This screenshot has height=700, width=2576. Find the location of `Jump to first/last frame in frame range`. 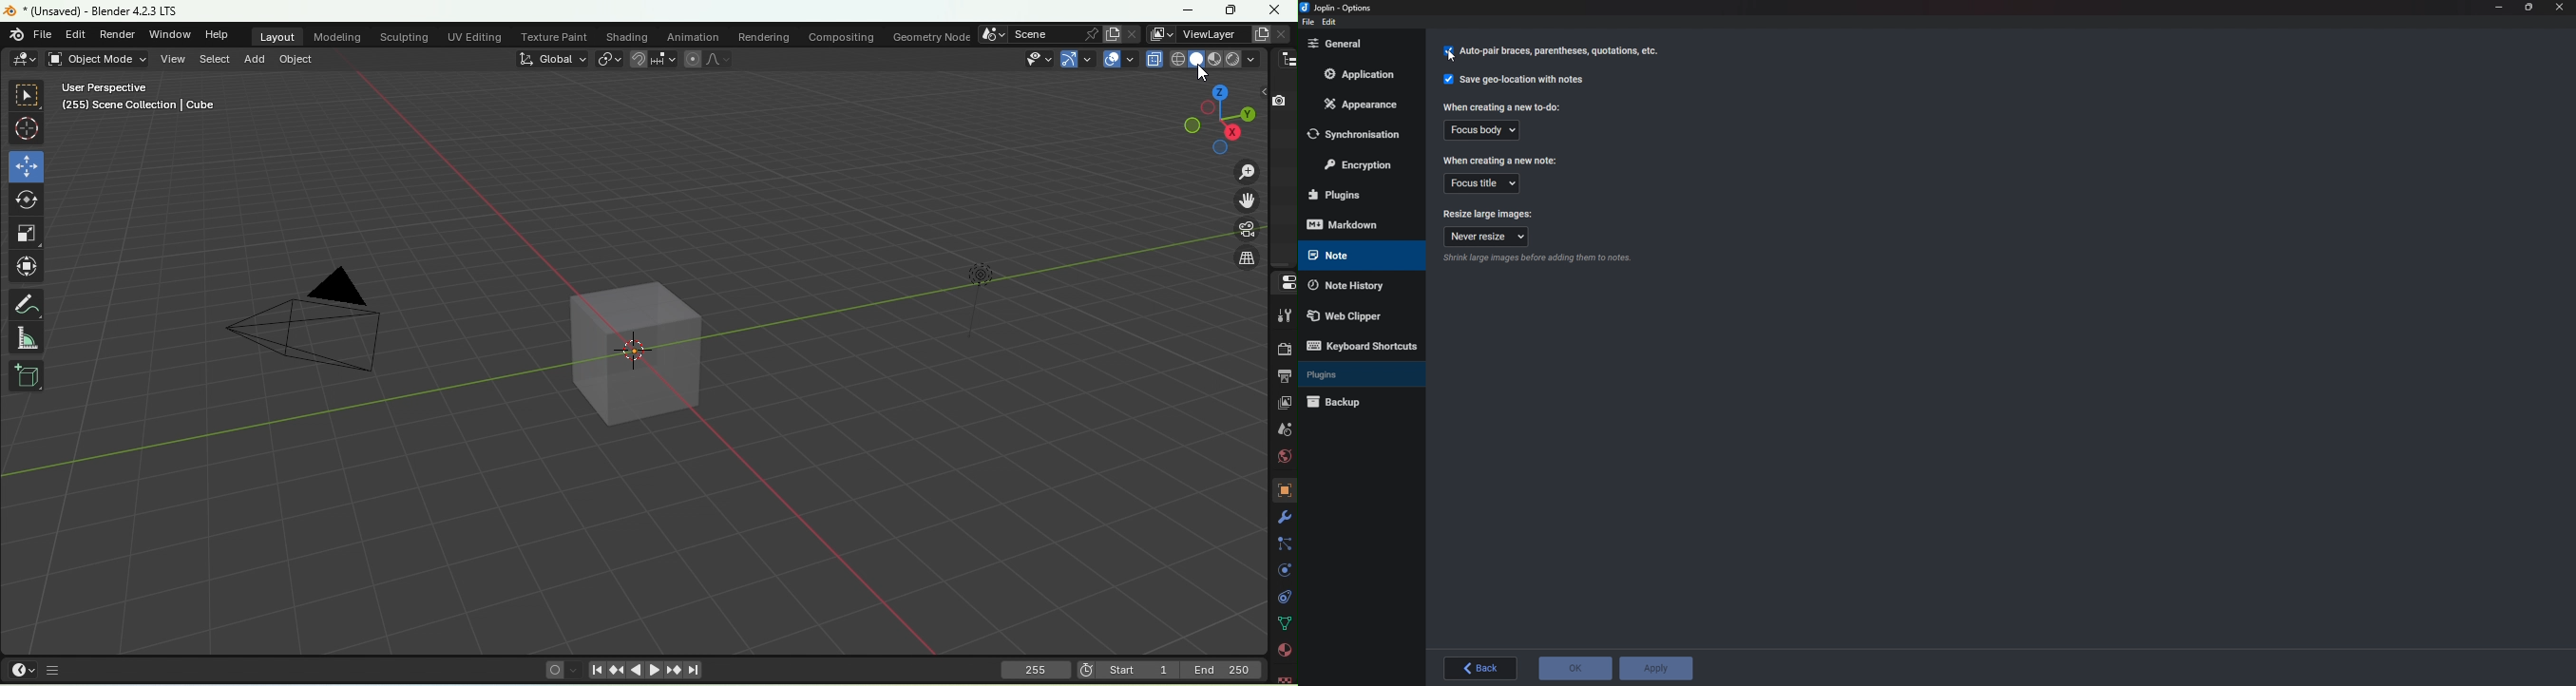

Jump to first/last frame in frame range is located at coordinates (694, 671).